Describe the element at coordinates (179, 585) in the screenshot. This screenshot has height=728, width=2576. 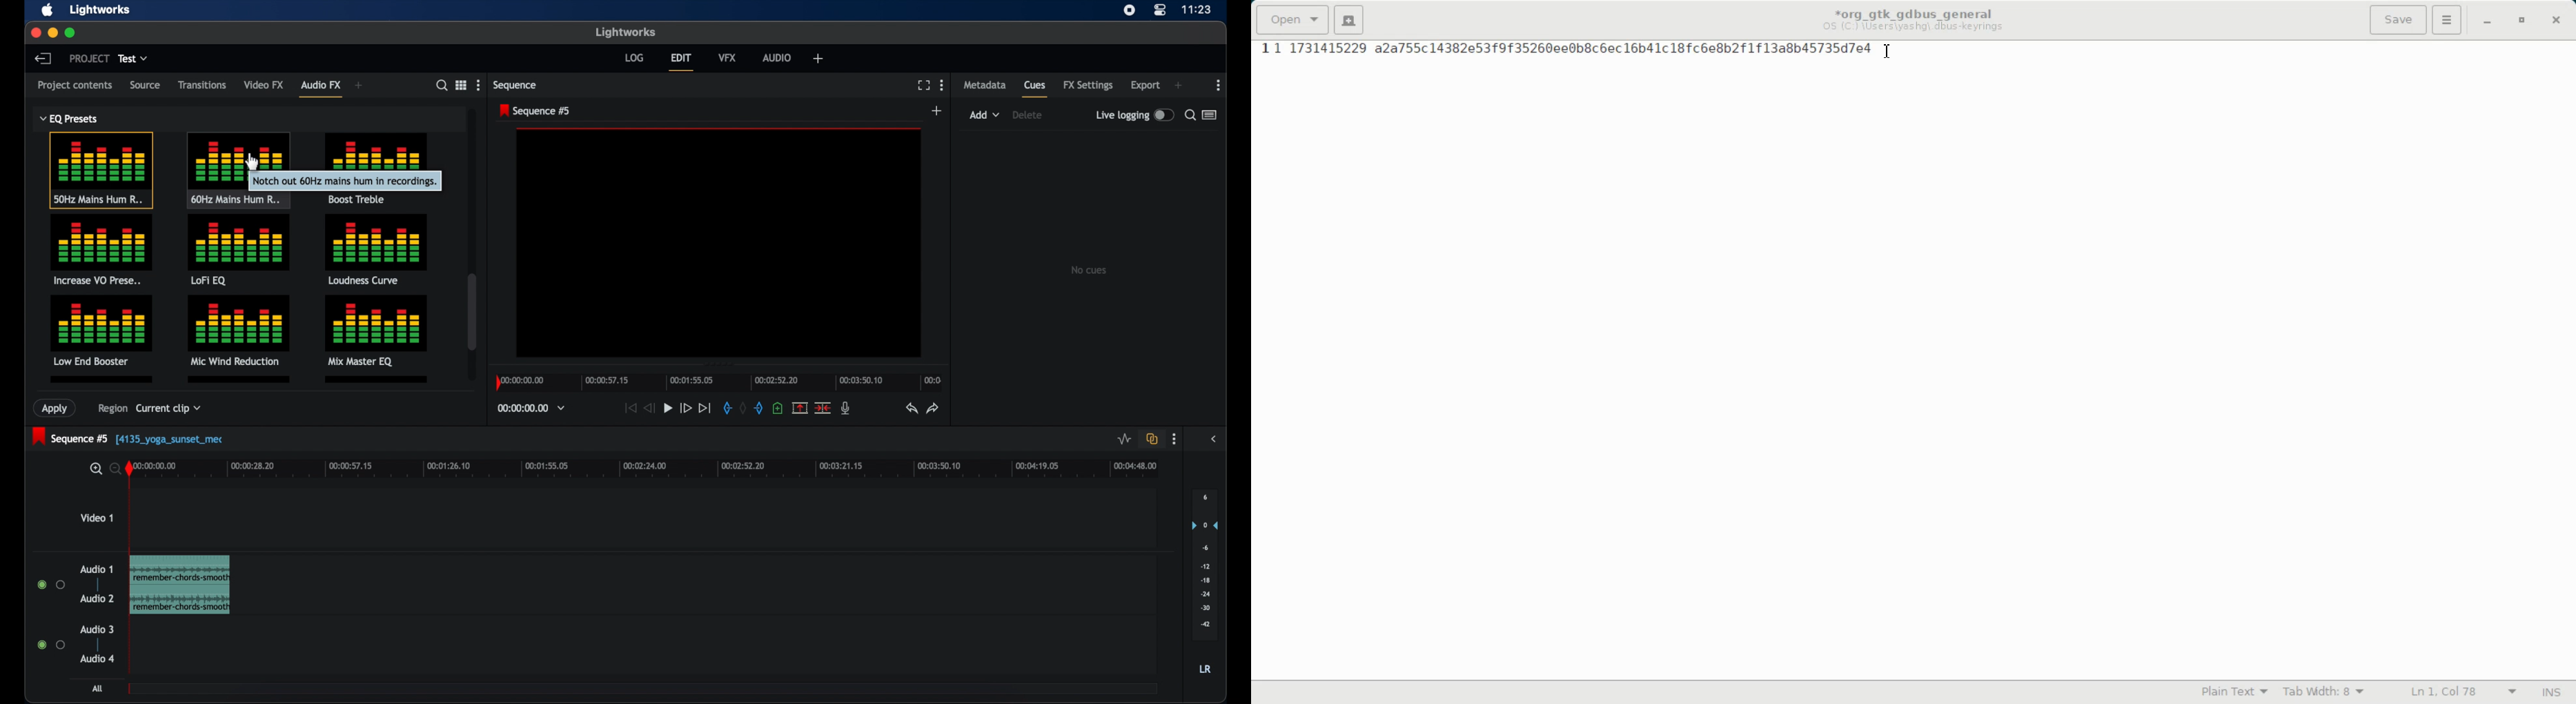
I see `video clip` at that location.